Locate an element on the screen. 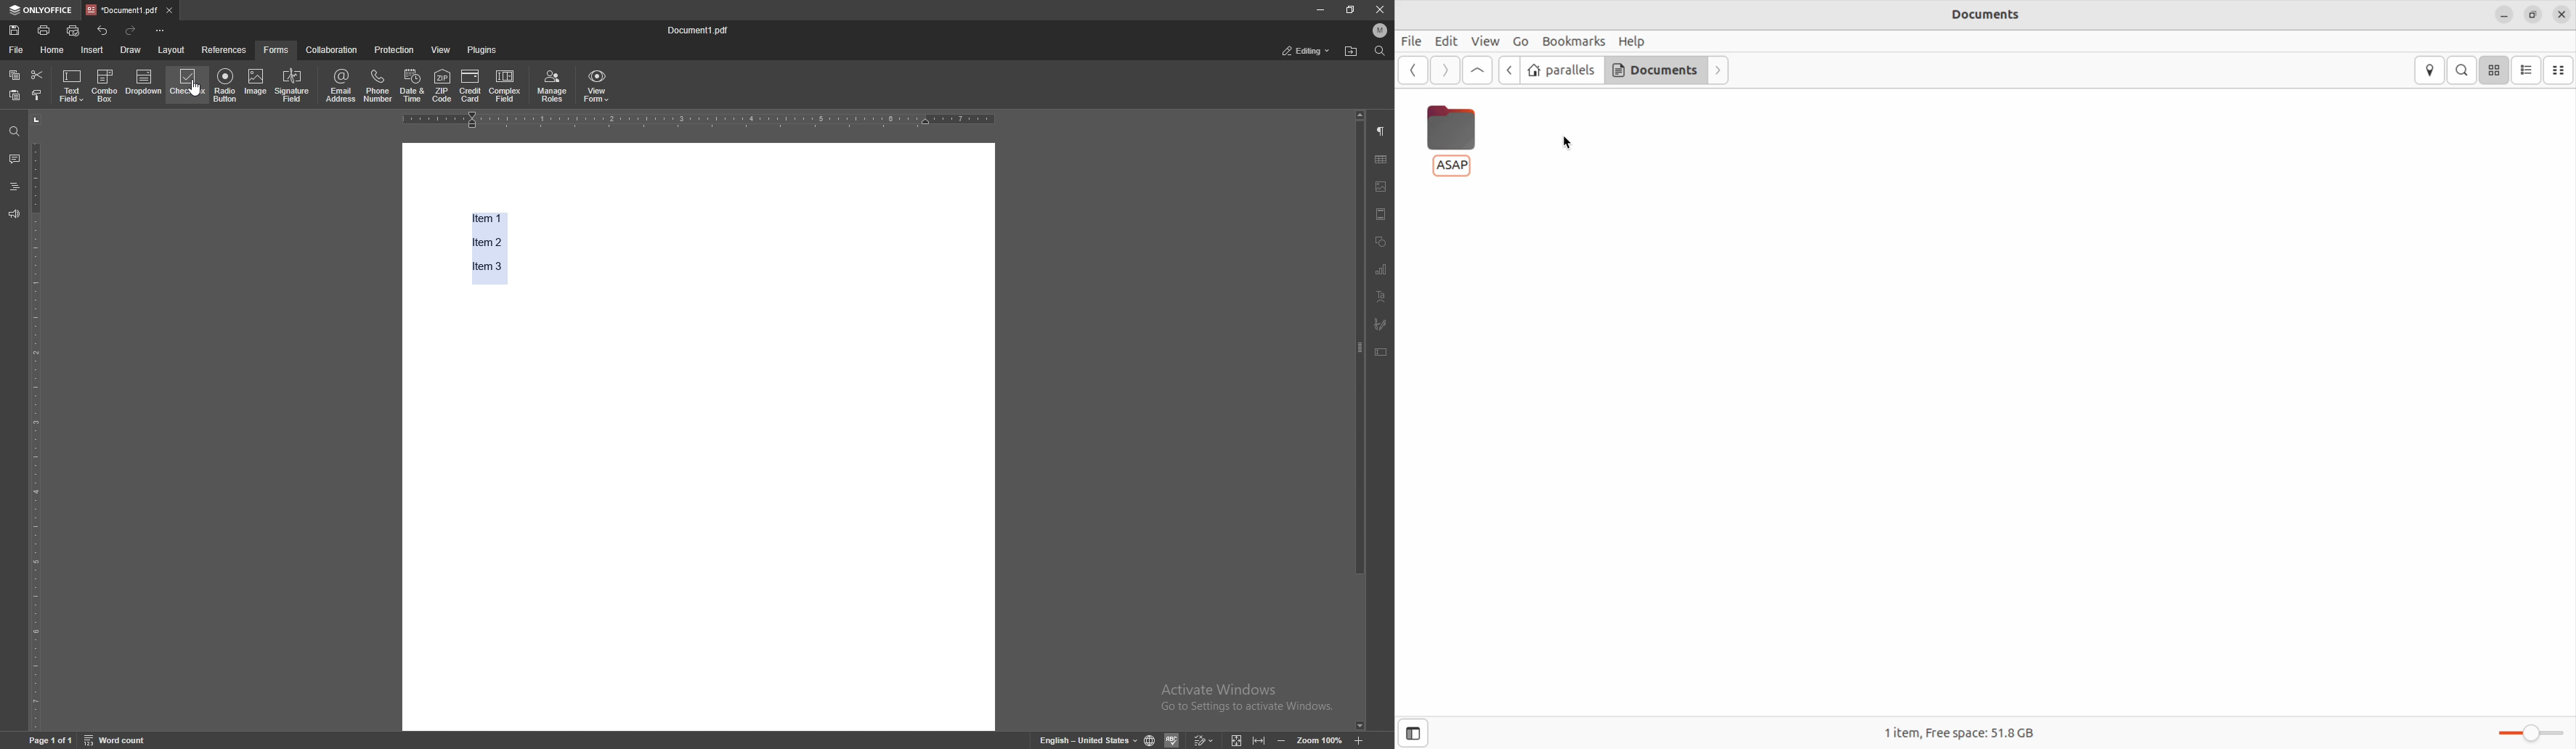 The width and height of the screenshot is (2576, 756). layout is located at coordinates (171, 50).